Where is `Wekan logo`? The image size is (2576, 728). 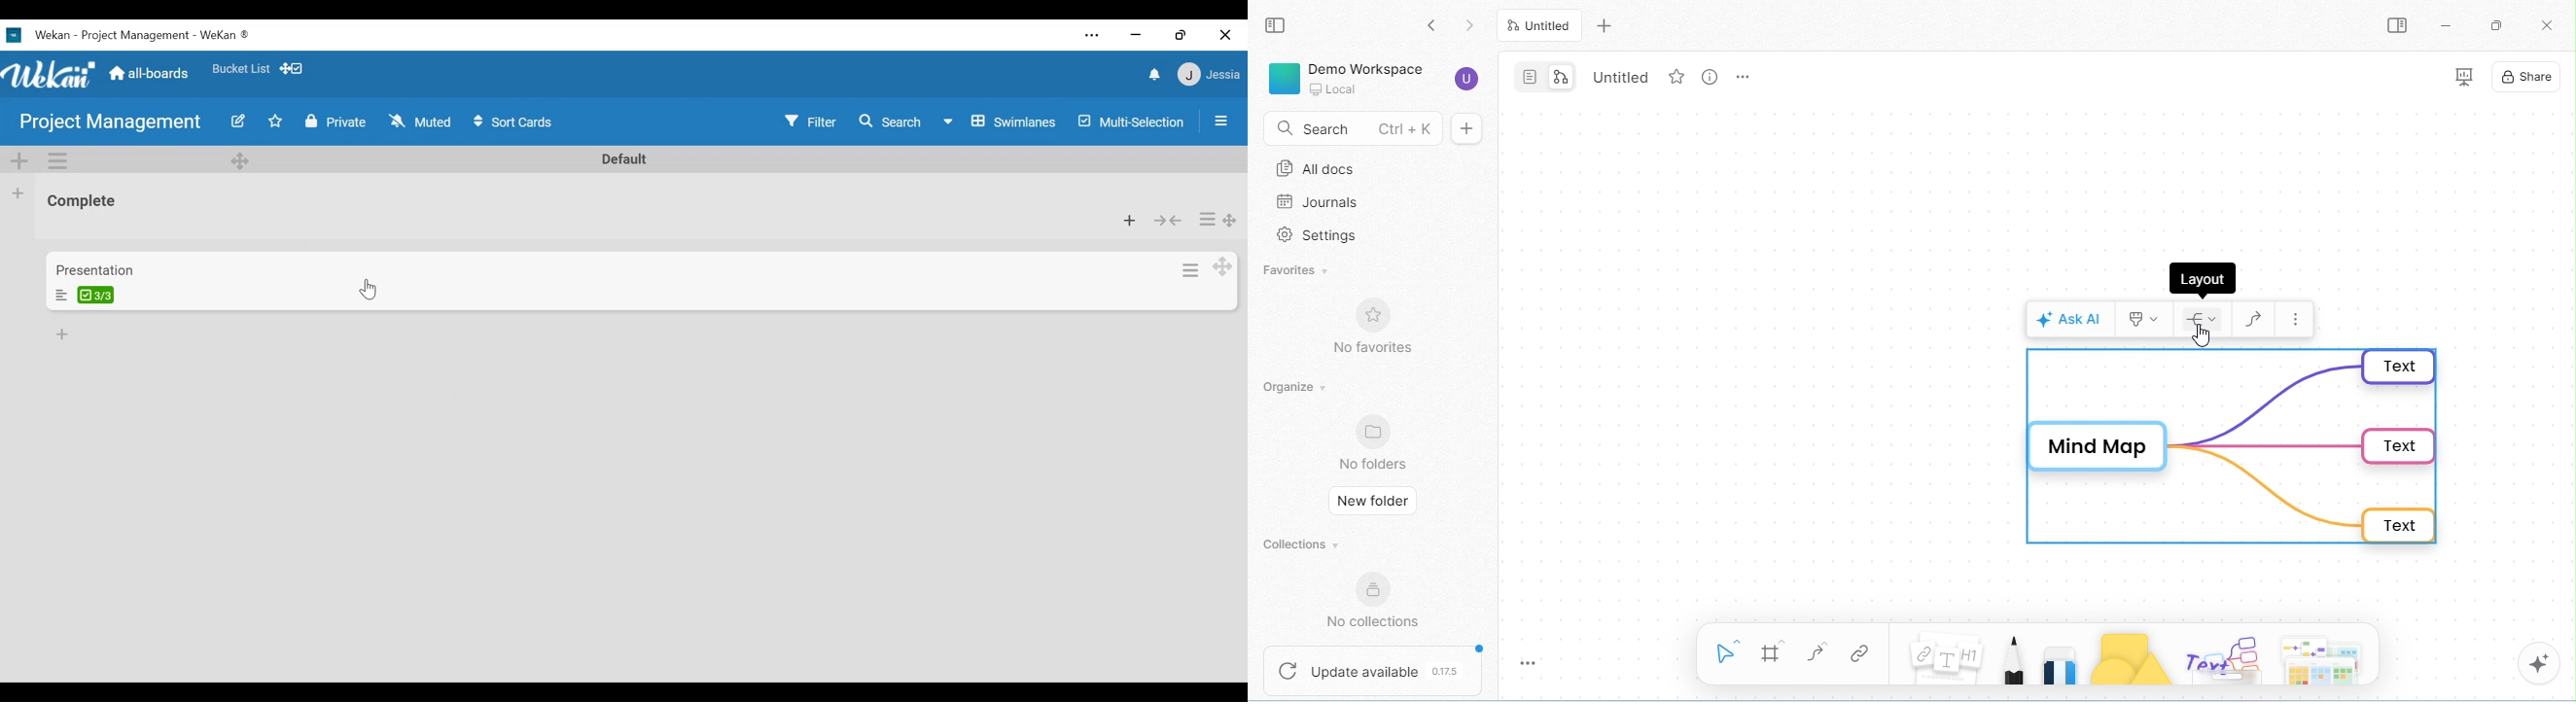 Wekan logo is located at coordinates (50, 74).